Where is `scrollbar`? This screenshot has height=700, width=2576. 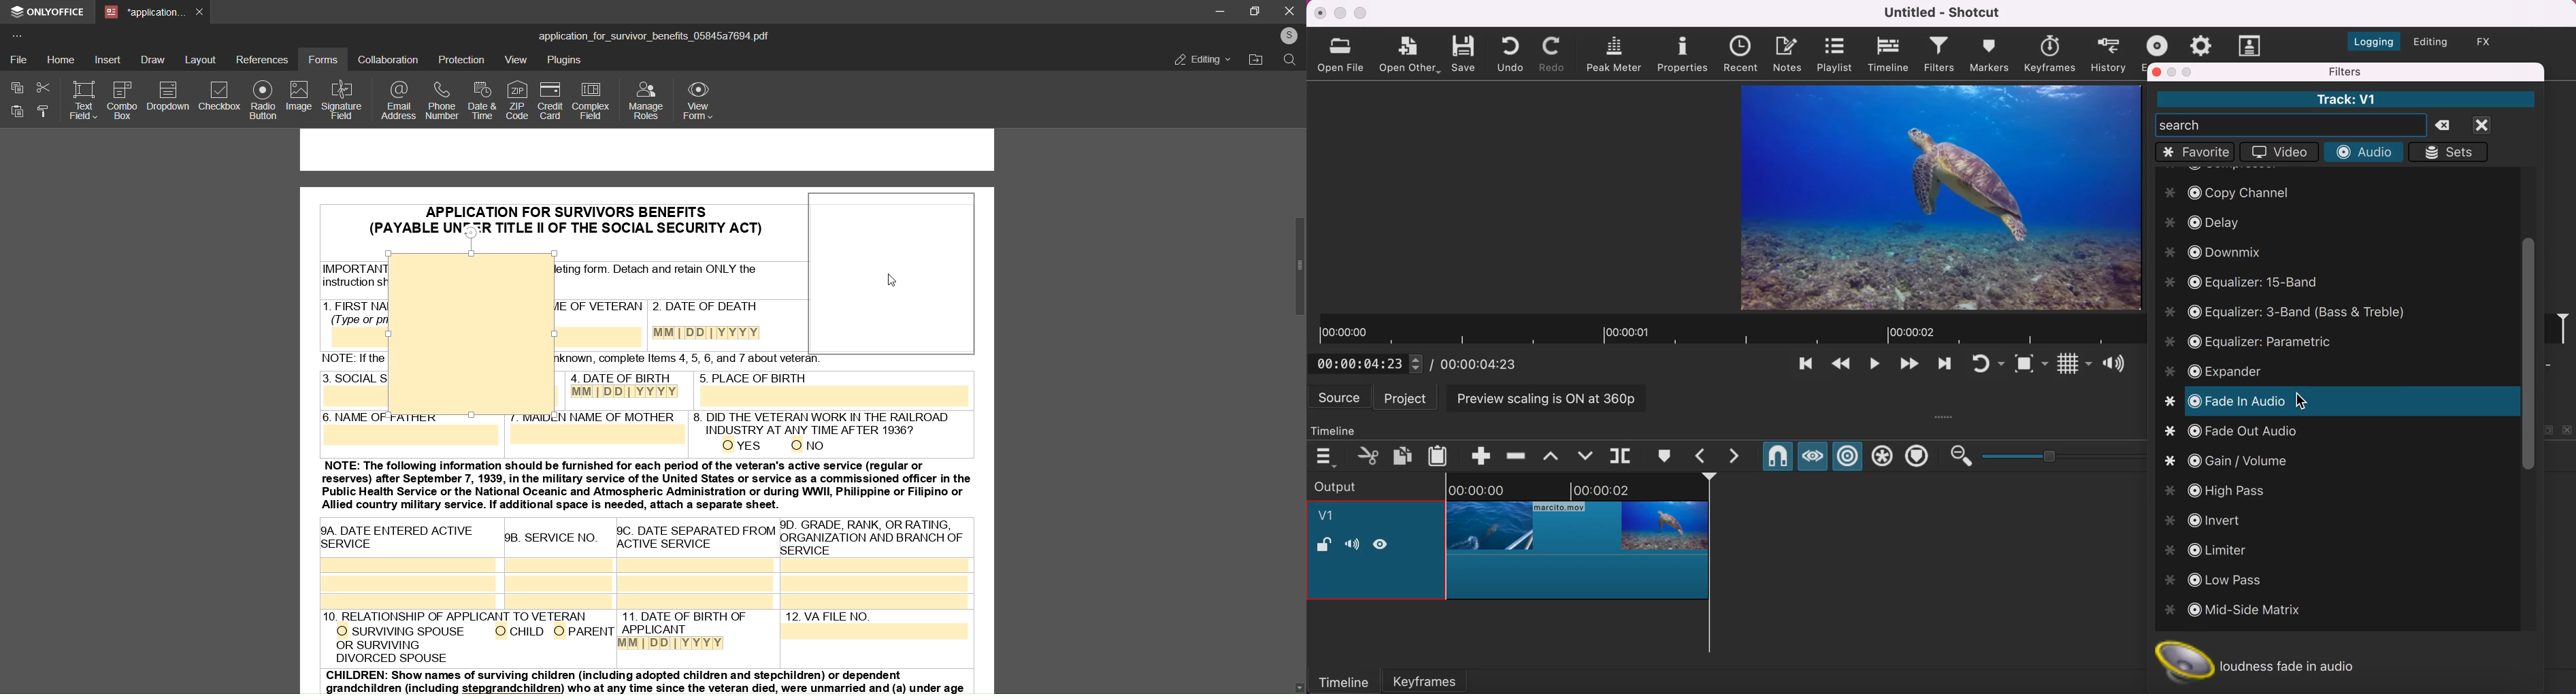 scrollbar is located at coordinates (1291, 266).